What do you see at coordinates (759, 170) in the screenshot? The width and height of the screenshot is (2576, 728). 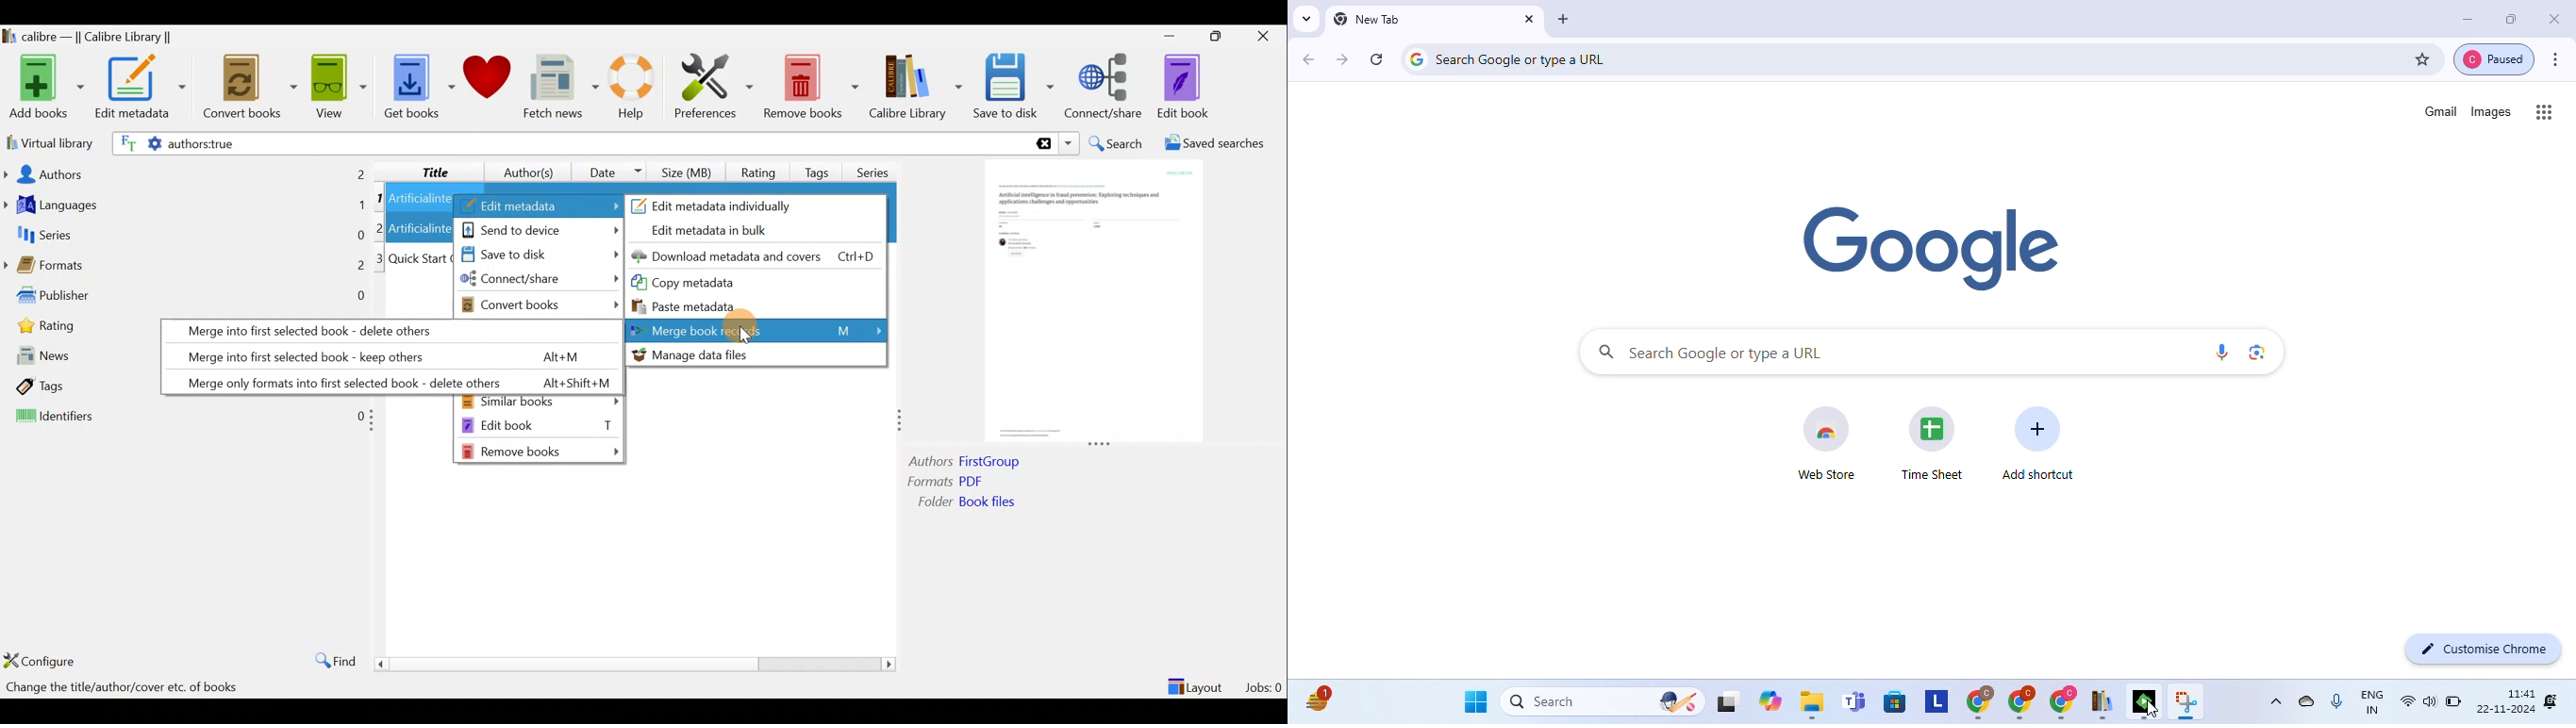 I see `Rating` at bounding box center [759, 170].